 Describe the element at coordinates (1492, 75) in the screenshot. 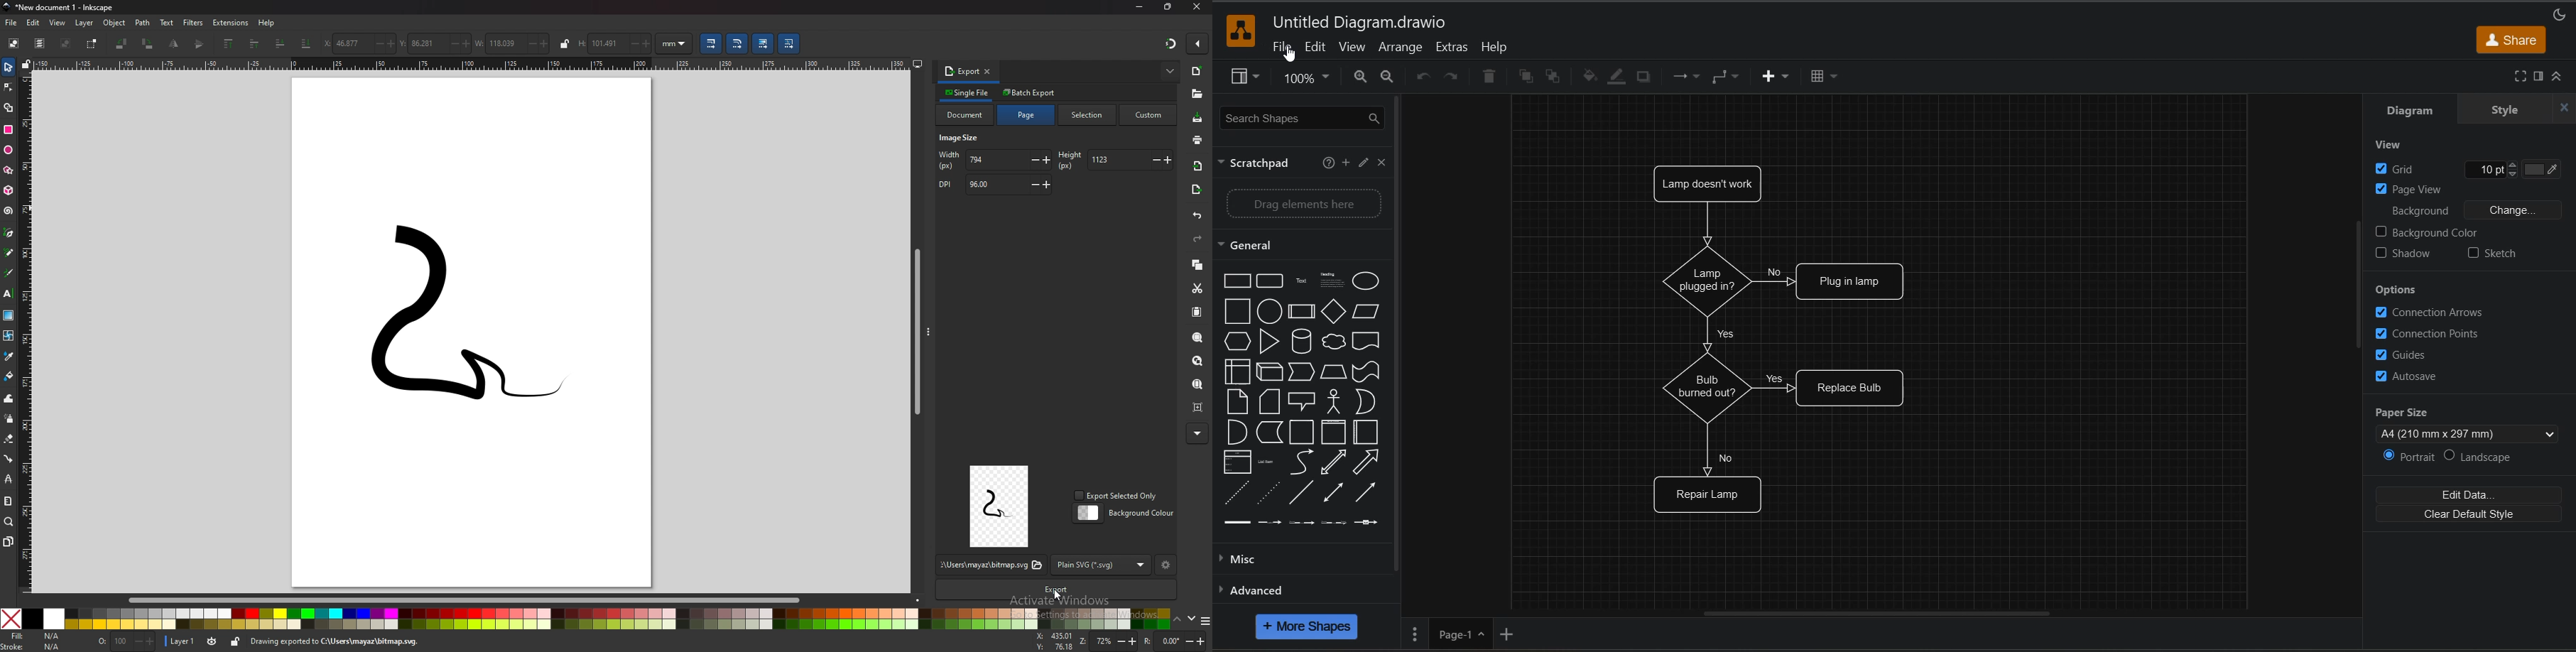

I see `delete` at that location.